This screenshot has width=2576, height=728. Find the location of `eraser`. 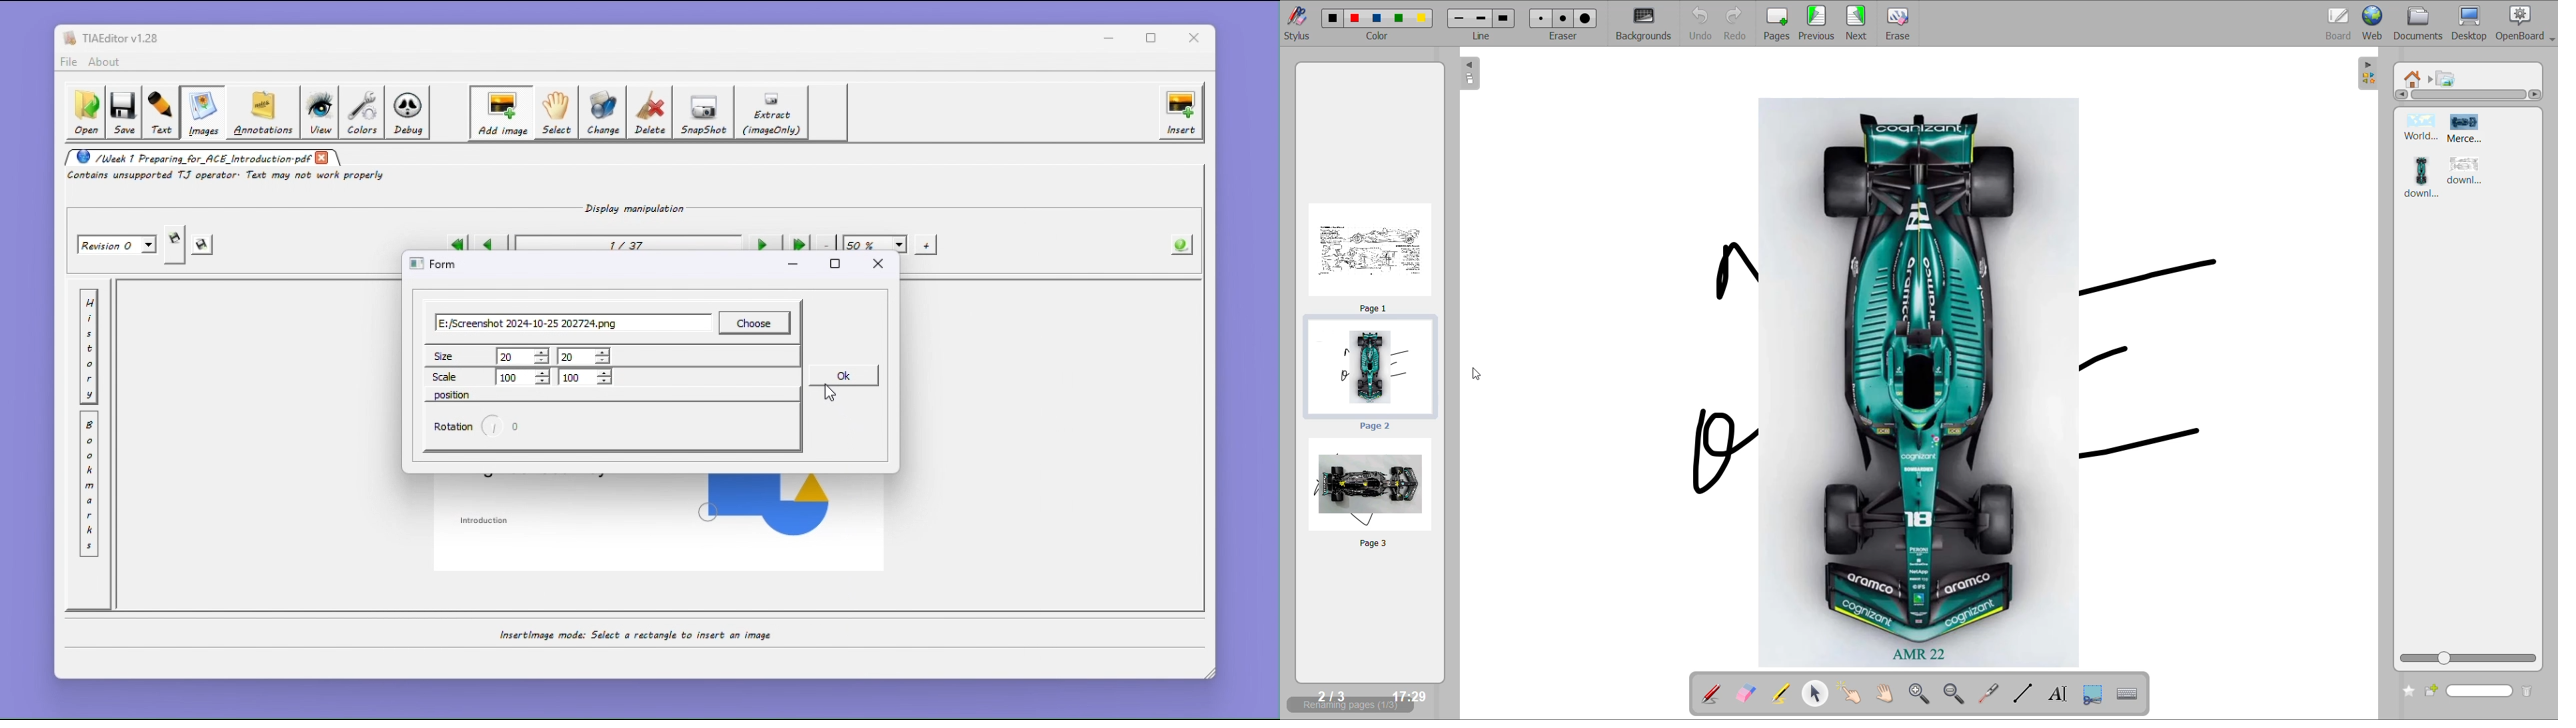

eraser is located at coordinates (1565, 38).